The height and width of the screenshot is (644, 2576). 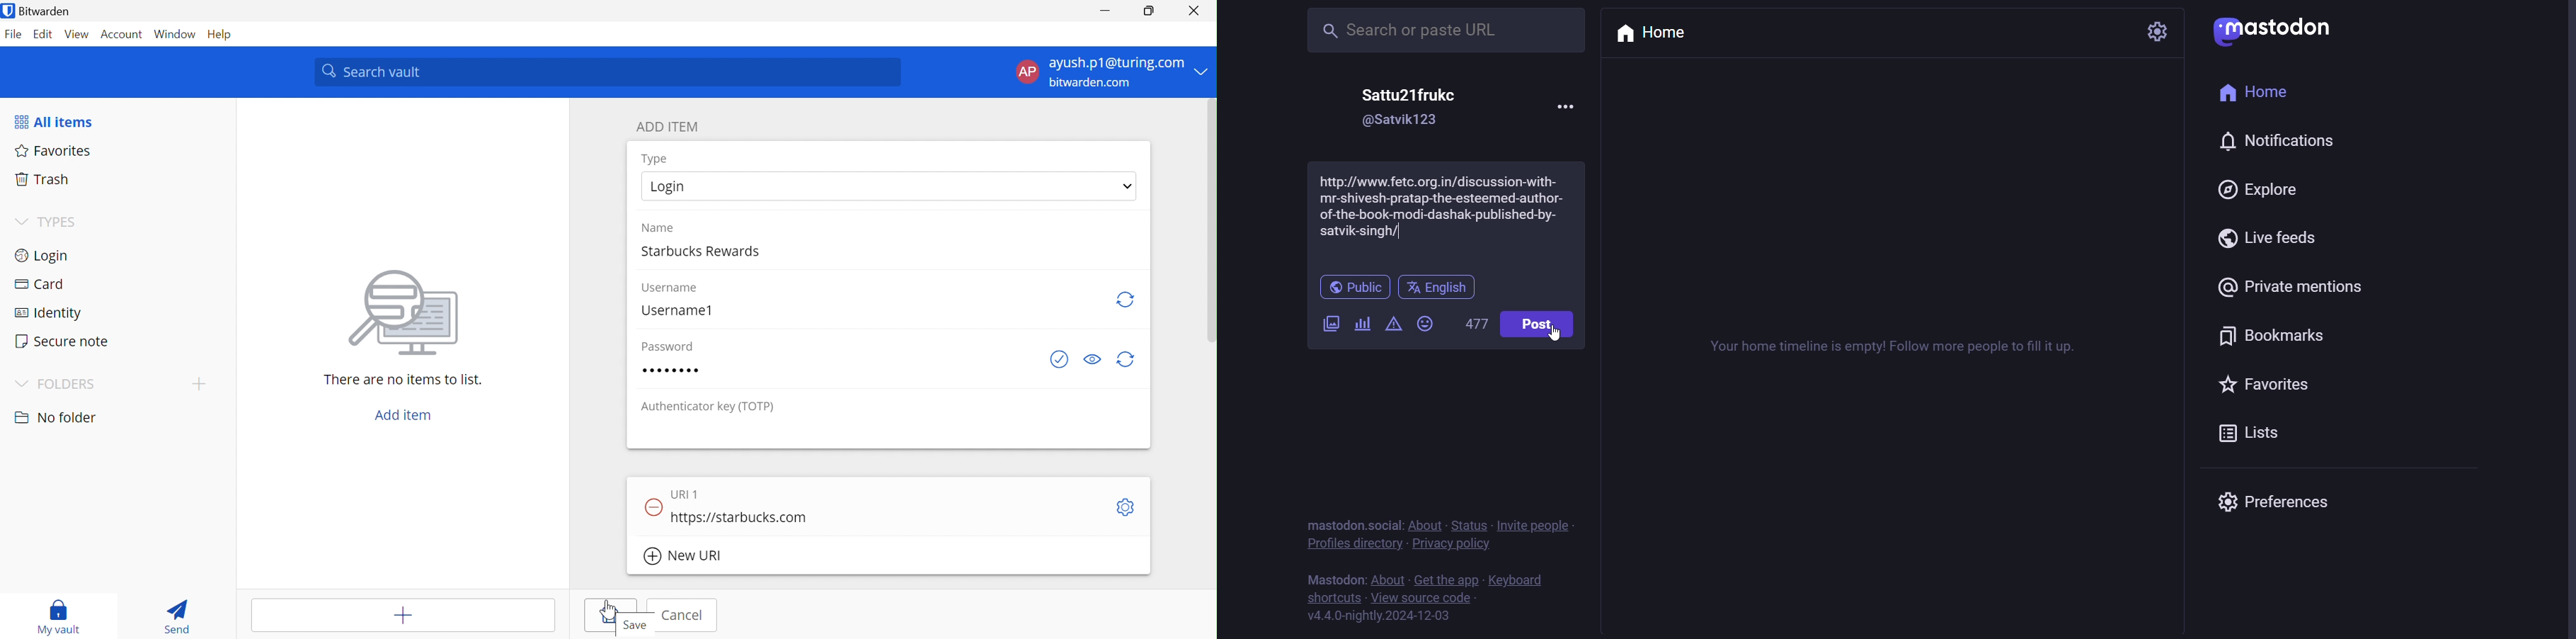 What do you see at coordinates (62, 617) in the screenshot?
I see `My vault` at bounding box center [62, 617].